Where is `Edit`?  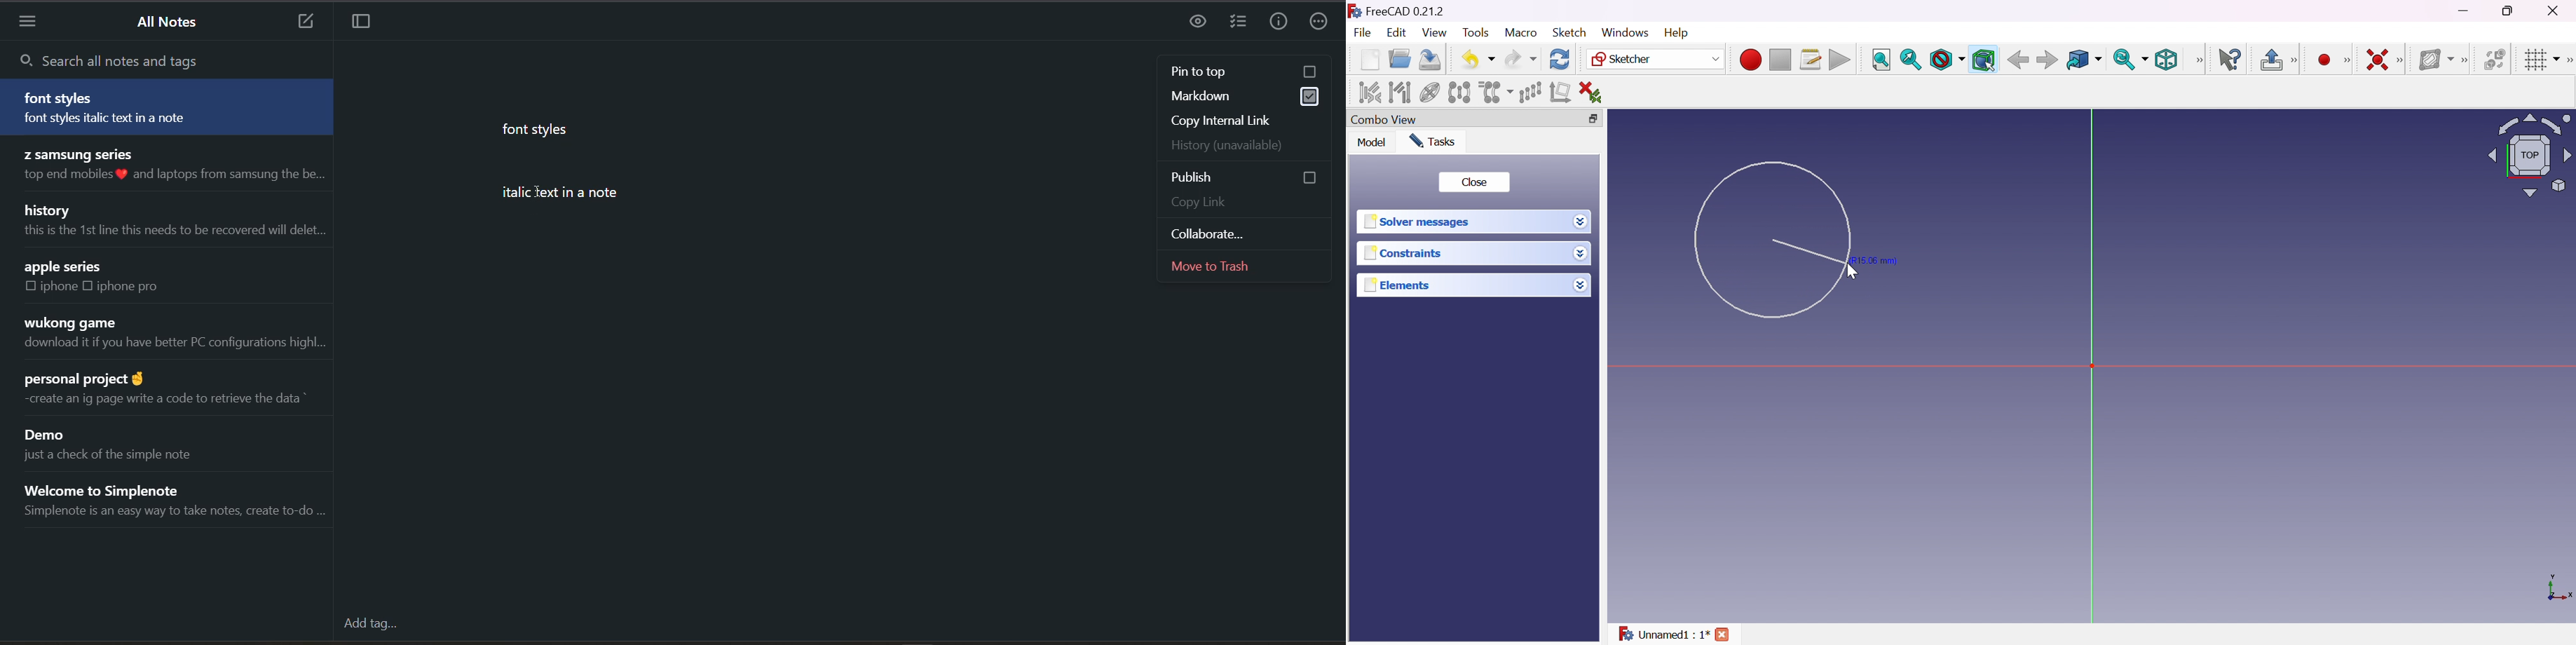 Edit is located at coordinates (1398, 34).